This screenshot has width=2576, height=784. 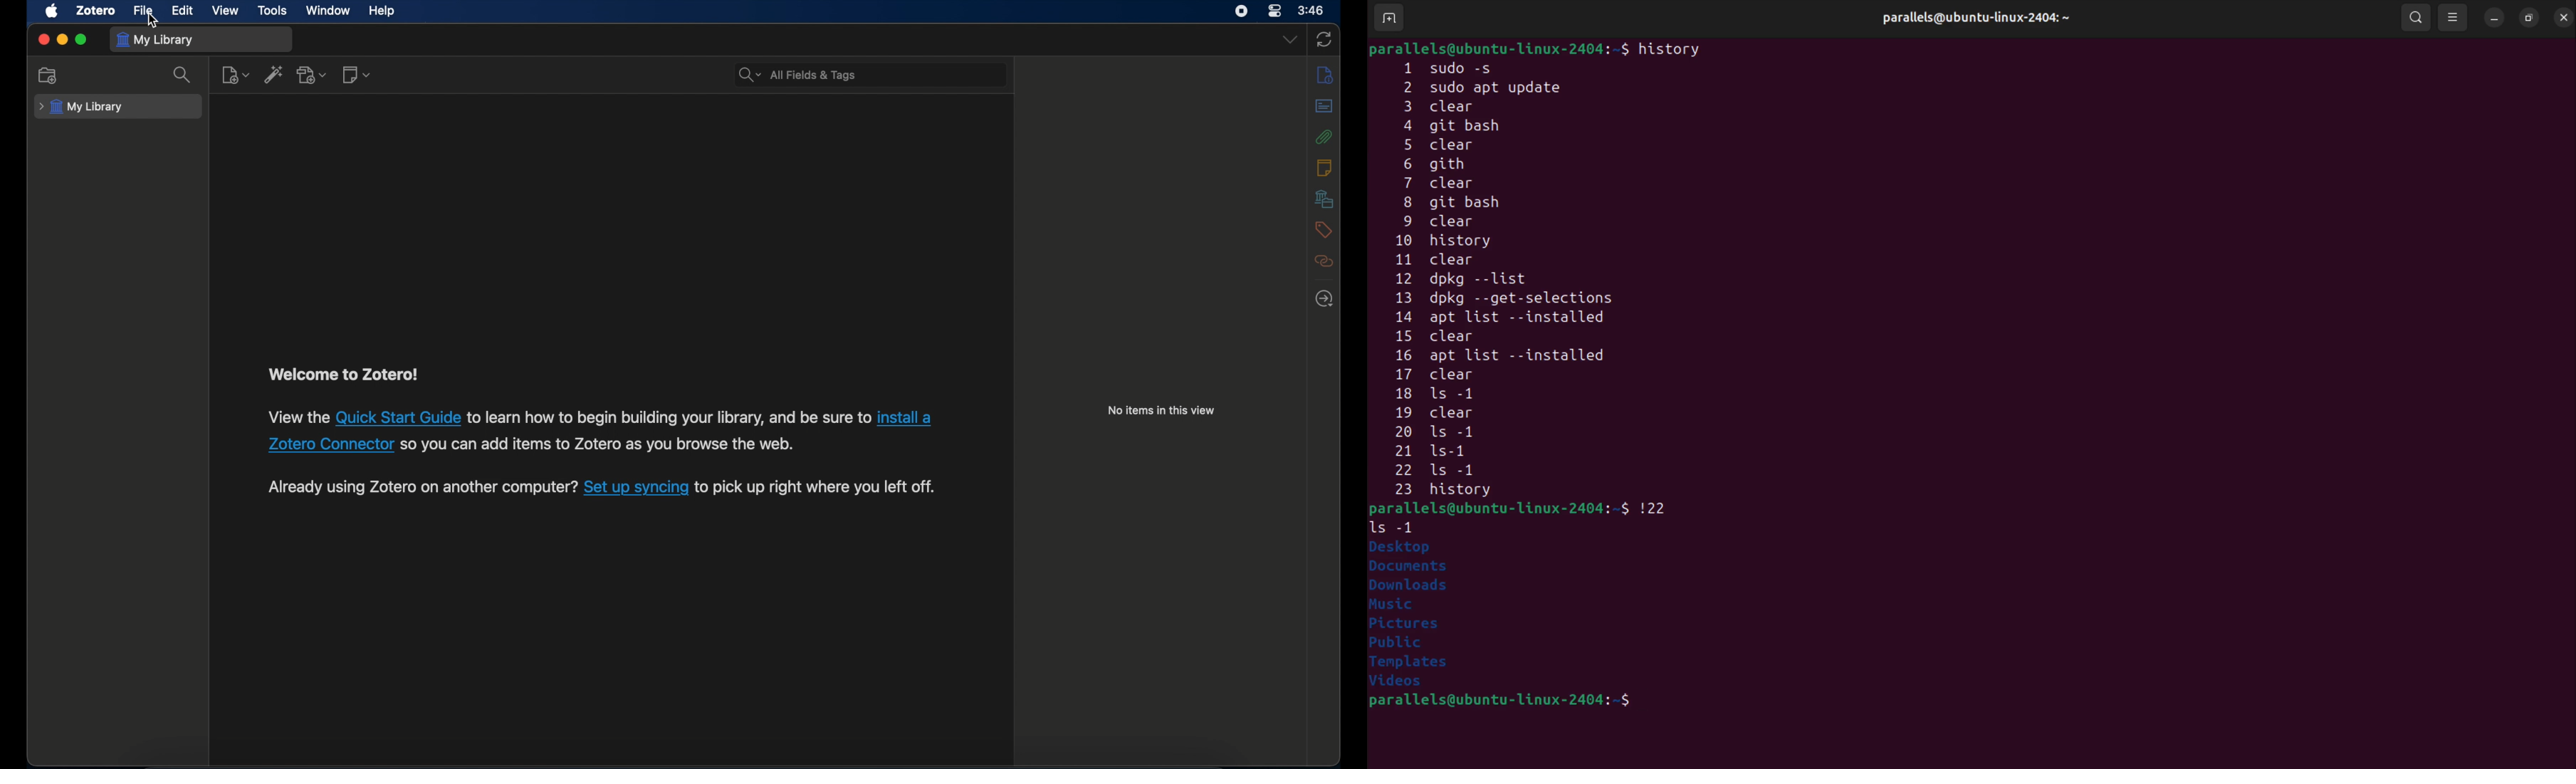 What do you see at coordinates (1324, 230) in the screenshot?
I see `tags` at bounding box center [1324, 230].